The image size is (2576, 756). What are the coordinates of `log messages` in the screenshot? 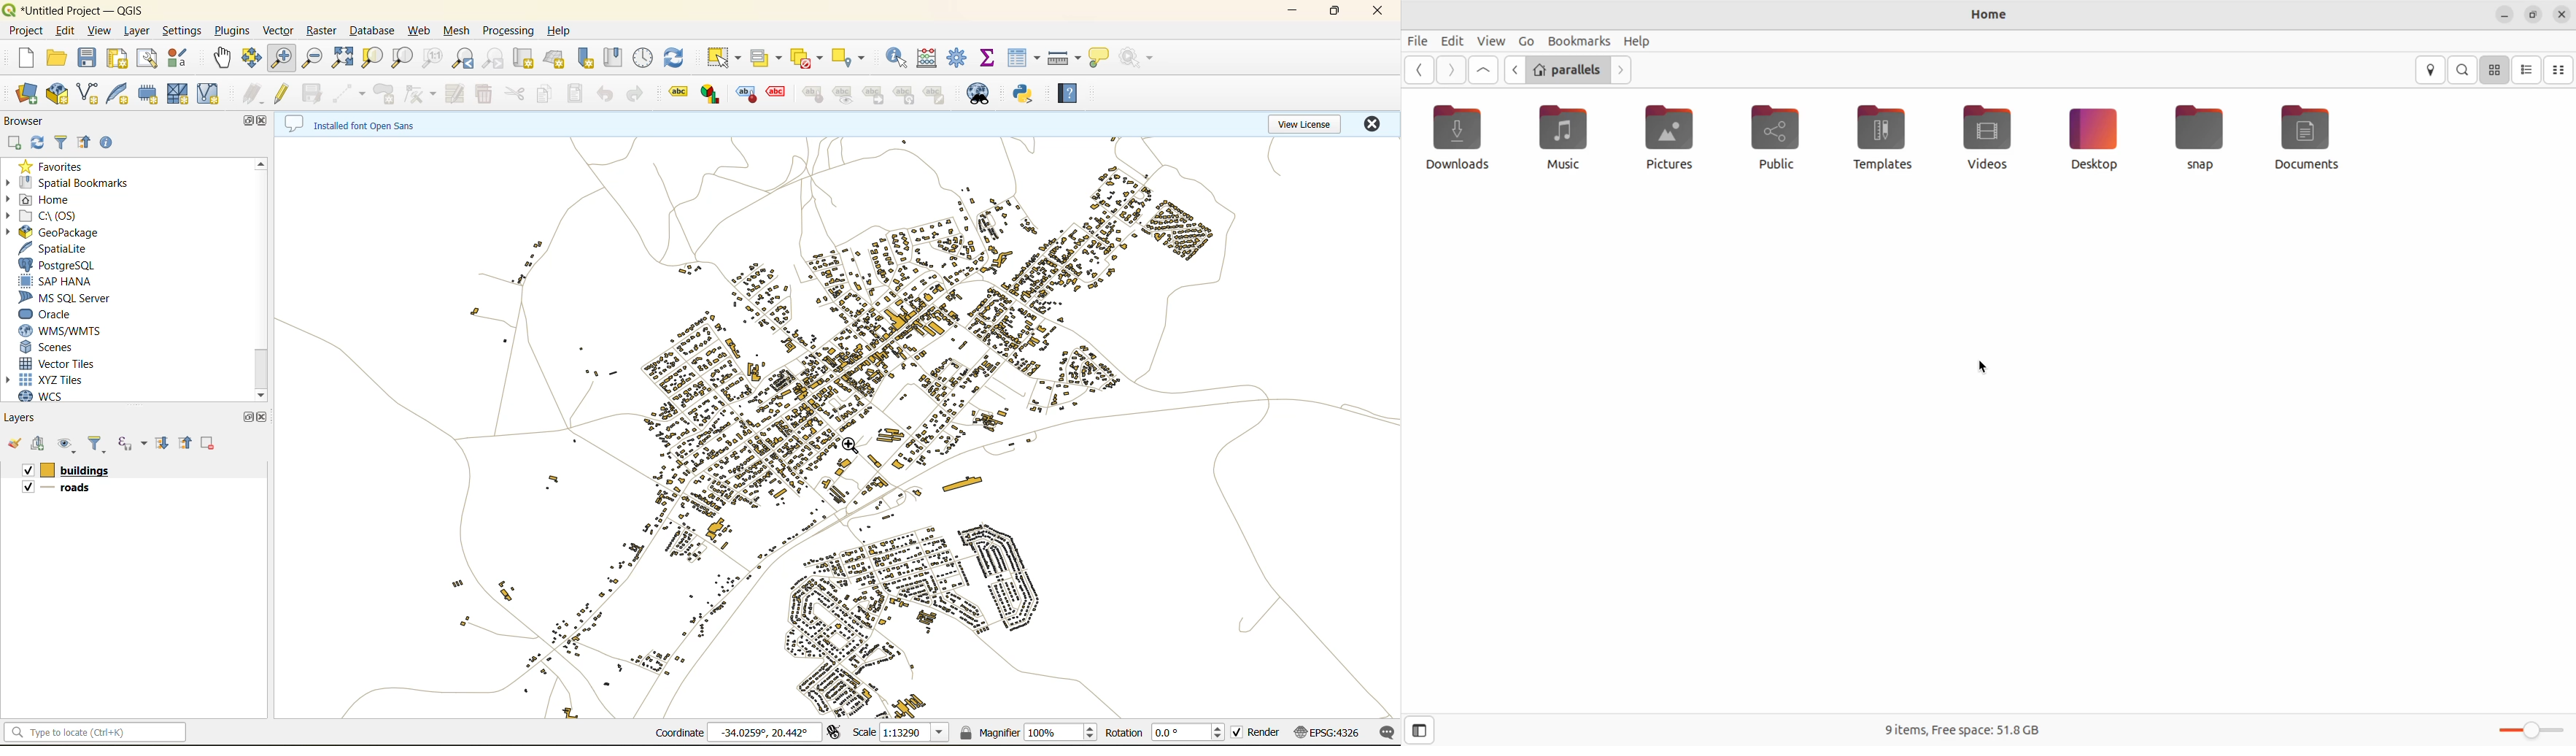 It's located at (1388, 733).